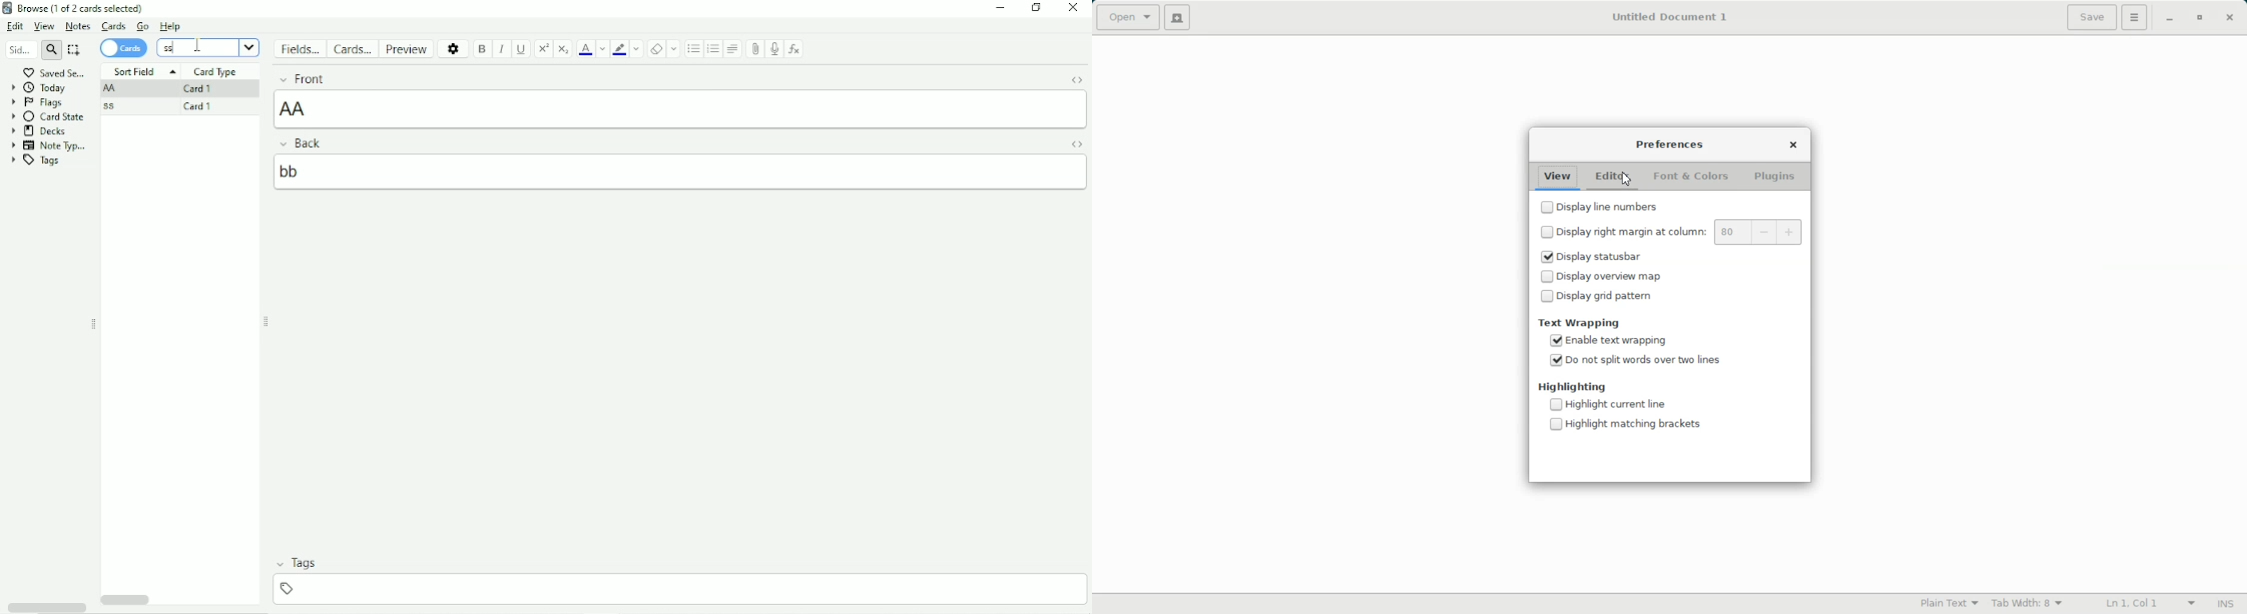 Image resolution: width=2268 pixels, height=616 pixels. What do you see at coordinates (713, 50) in the screenshot?
I see `Ordered list` at bounding box center [713, 50].